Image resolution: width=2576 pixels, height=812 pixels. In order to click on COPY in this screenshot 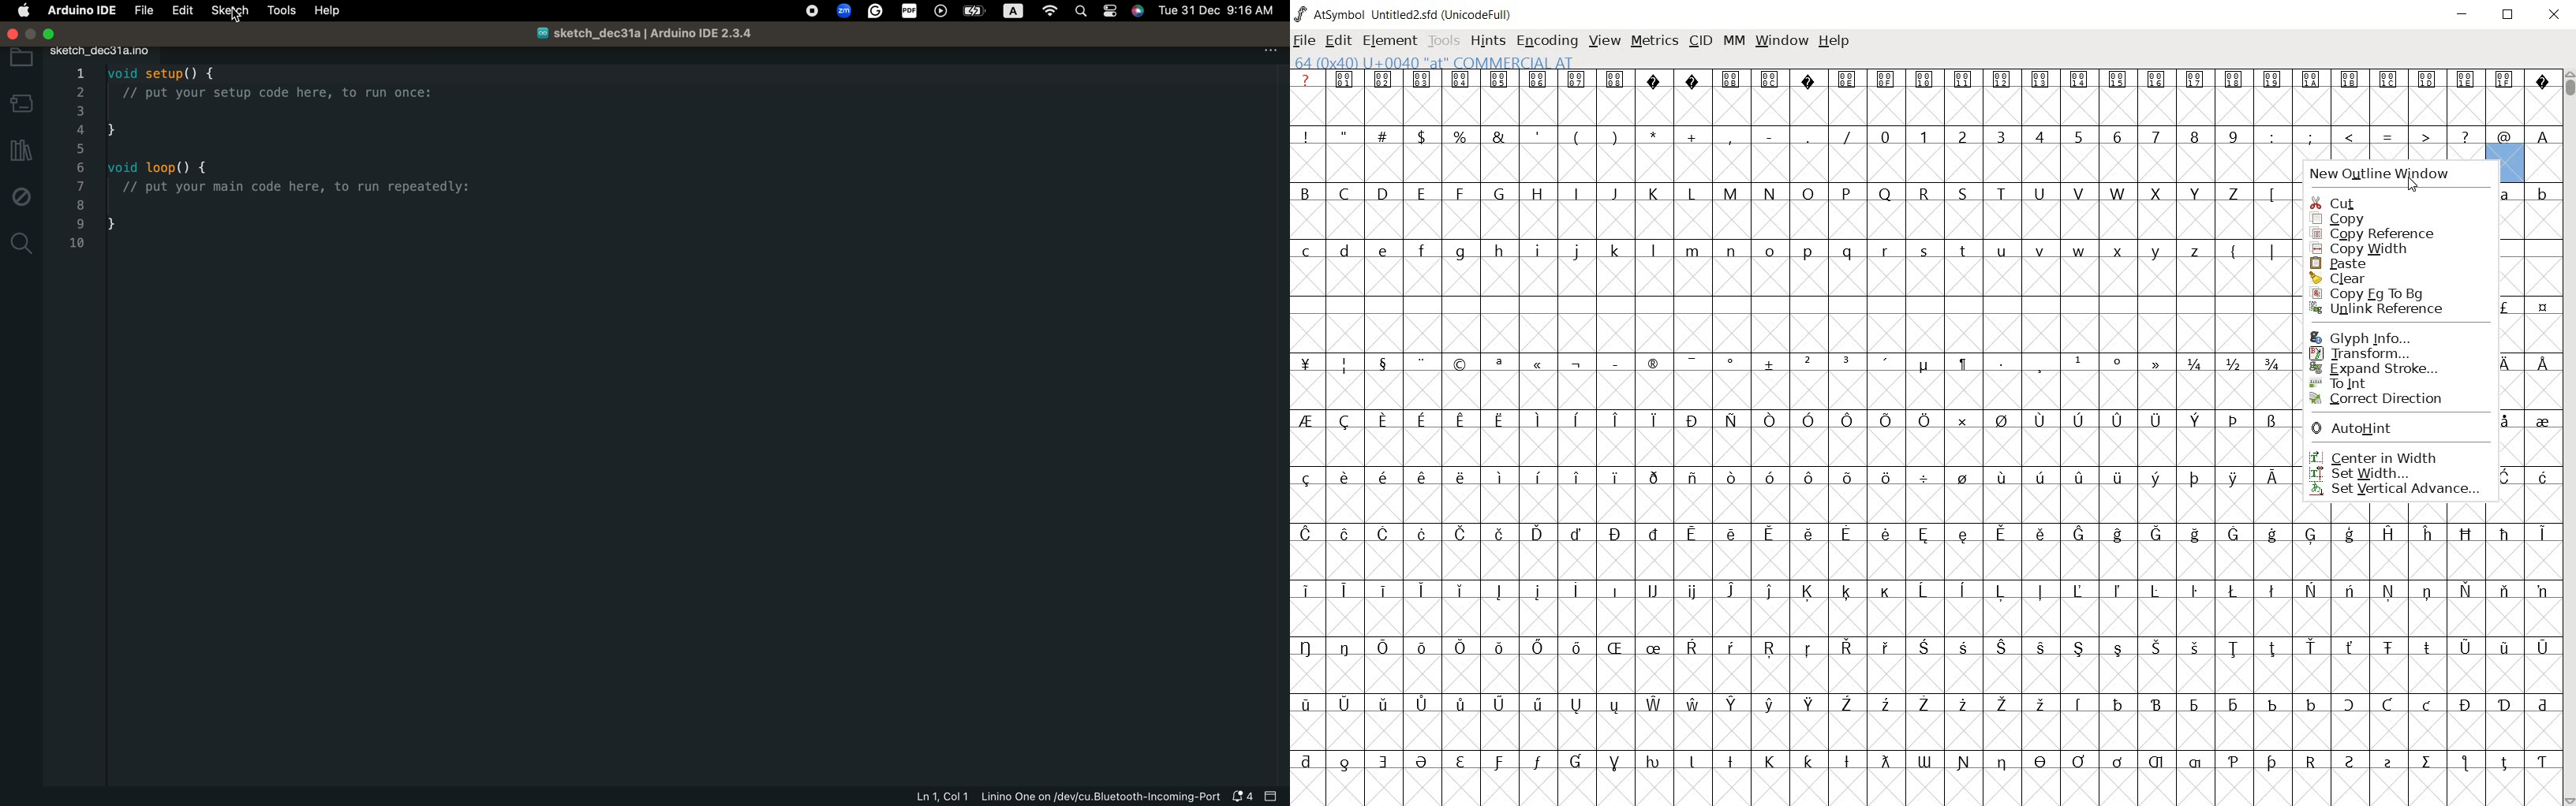, I will do `click(2340, 220)`.